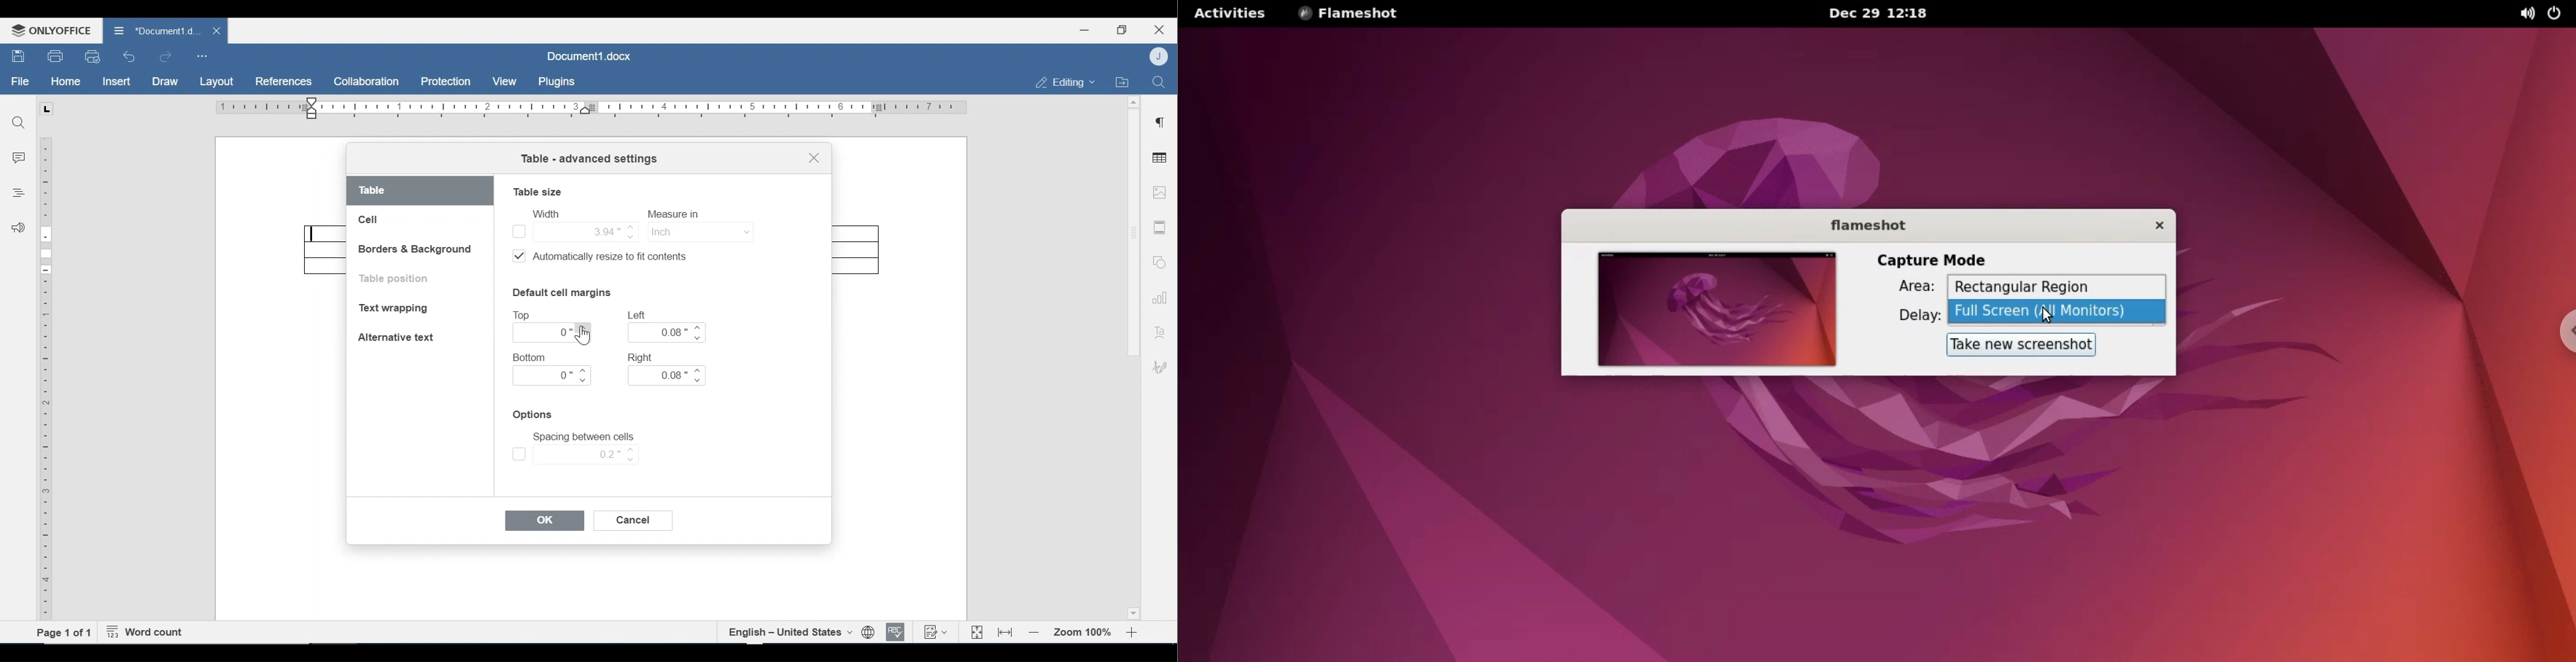 Image resolution: width=2576 pixels, height=672 pixels. I want to click on Top, so click(524, 316).